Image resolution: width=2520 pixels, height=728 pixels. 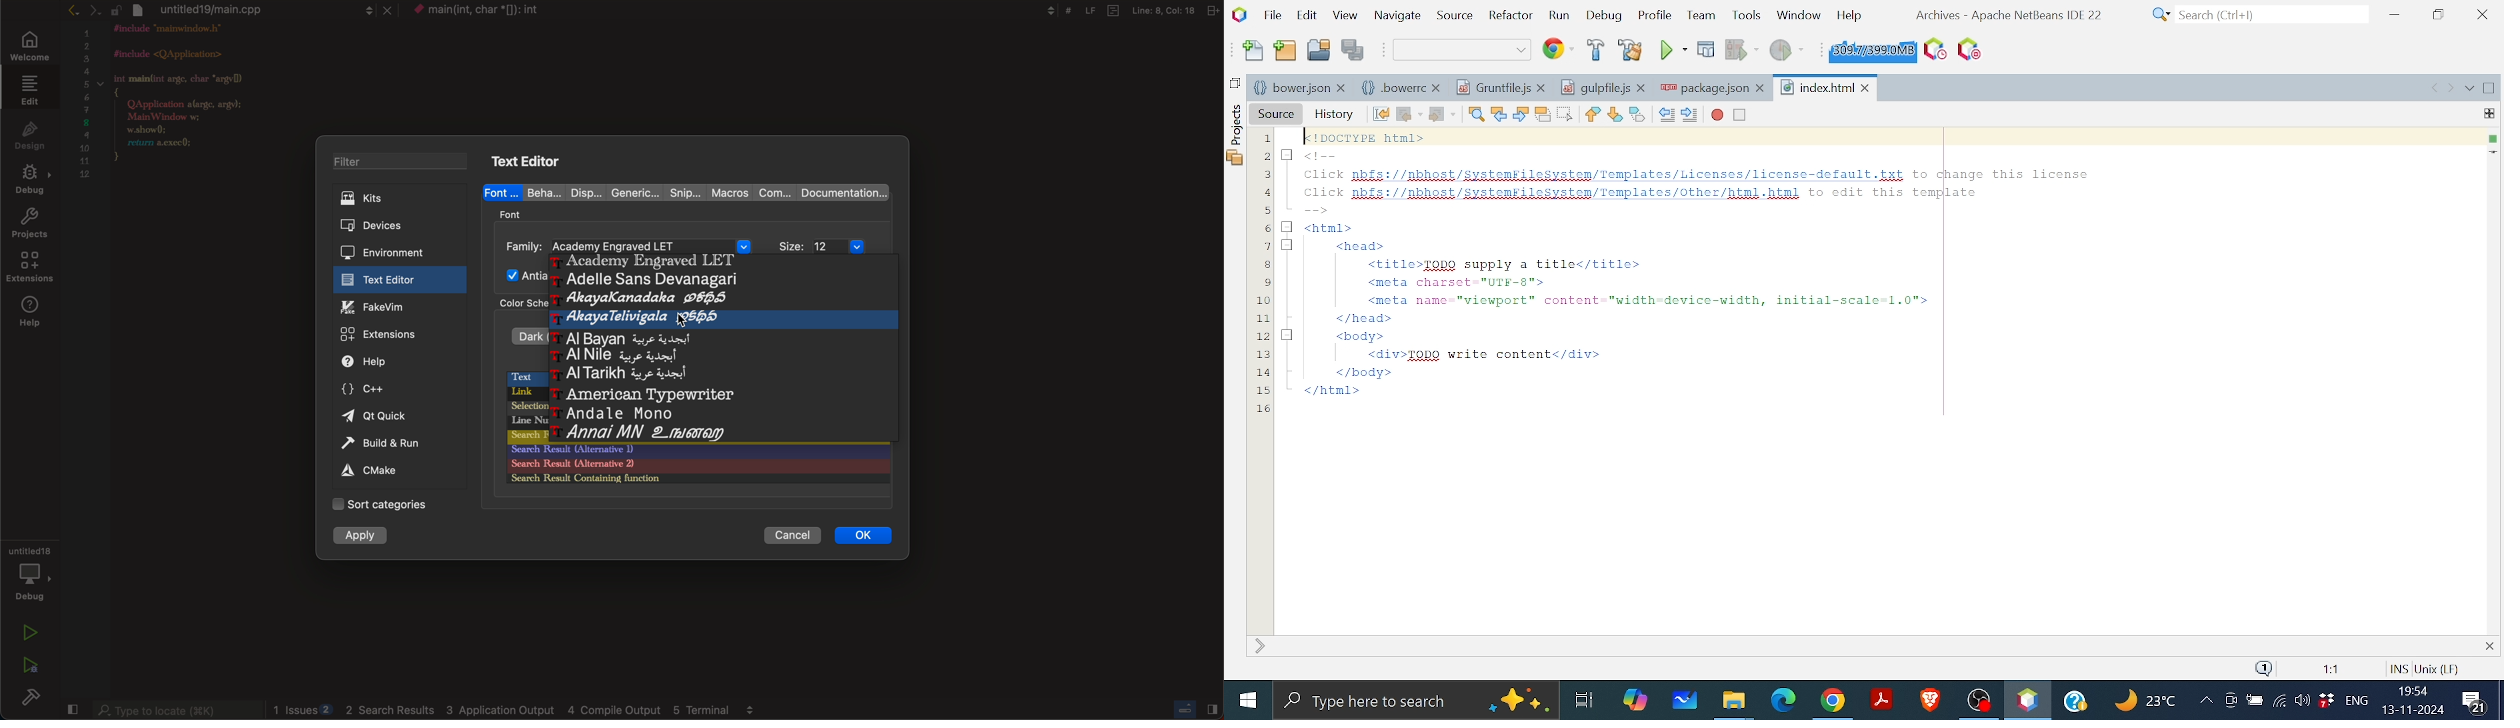 I want to click on logs, so click(x=518, y=710).